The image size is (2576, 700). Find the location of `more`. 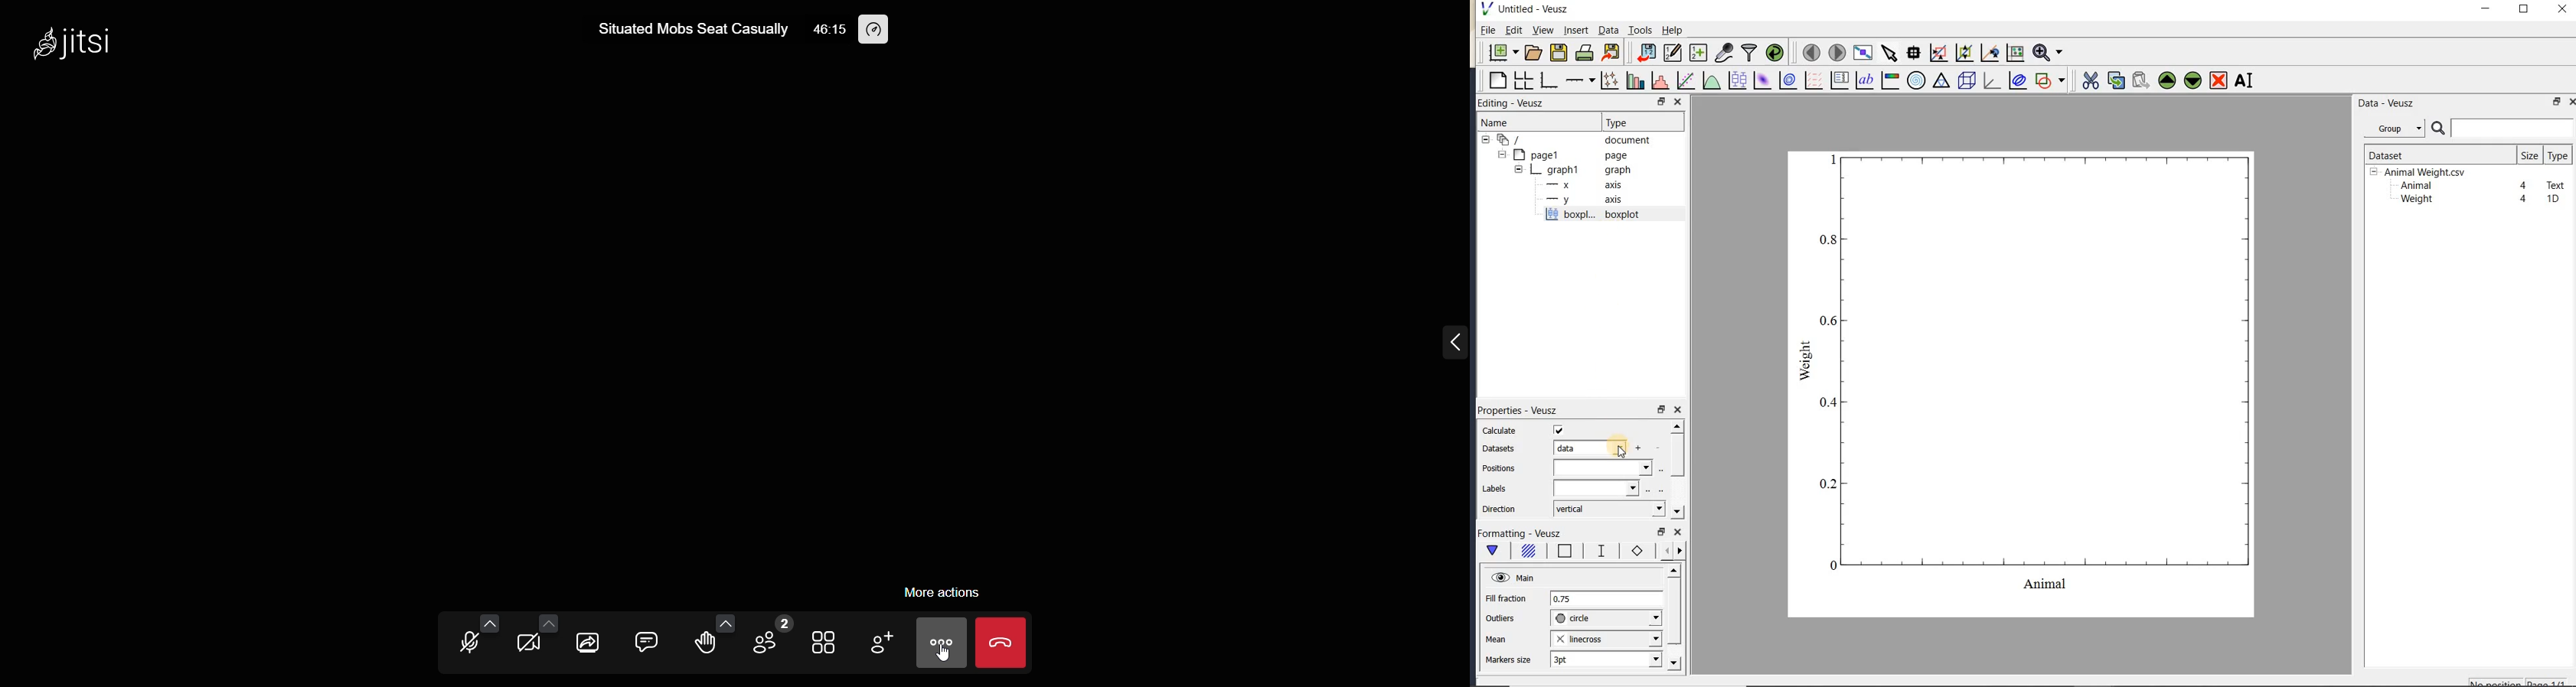

more is located at coordinates (941, 646).